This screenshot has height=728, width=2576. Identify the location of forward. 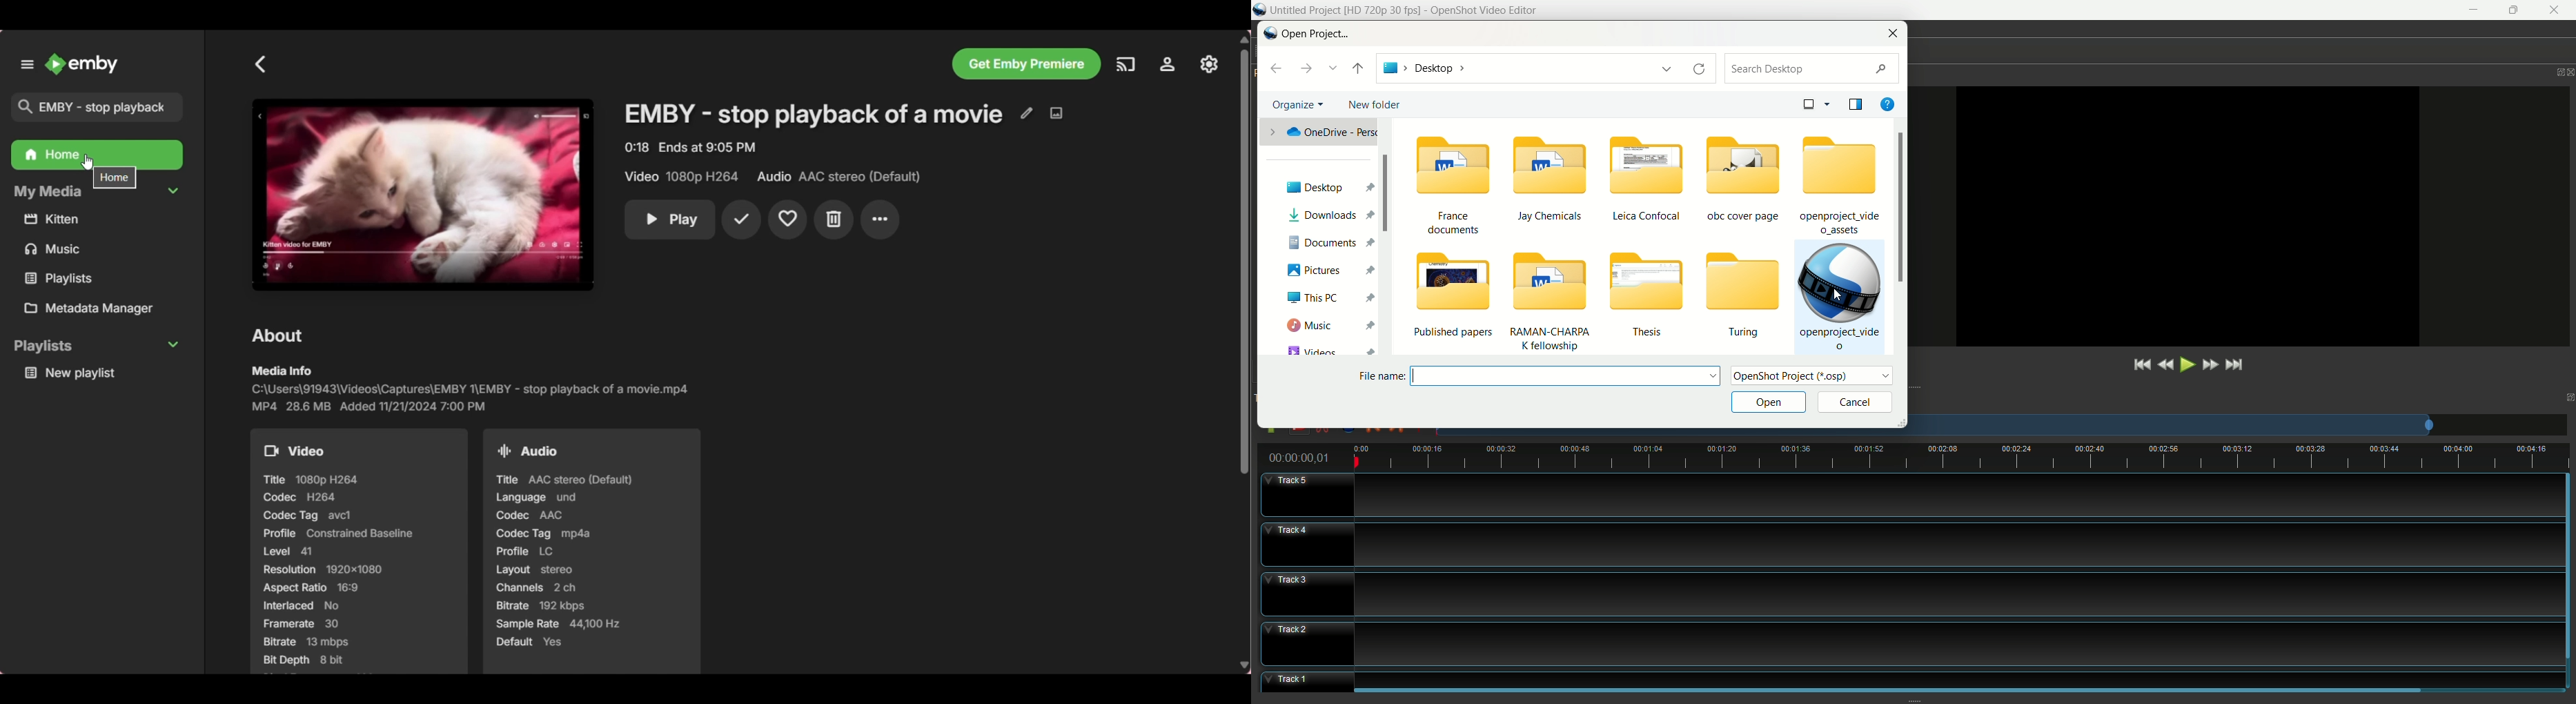
(1308, 68).